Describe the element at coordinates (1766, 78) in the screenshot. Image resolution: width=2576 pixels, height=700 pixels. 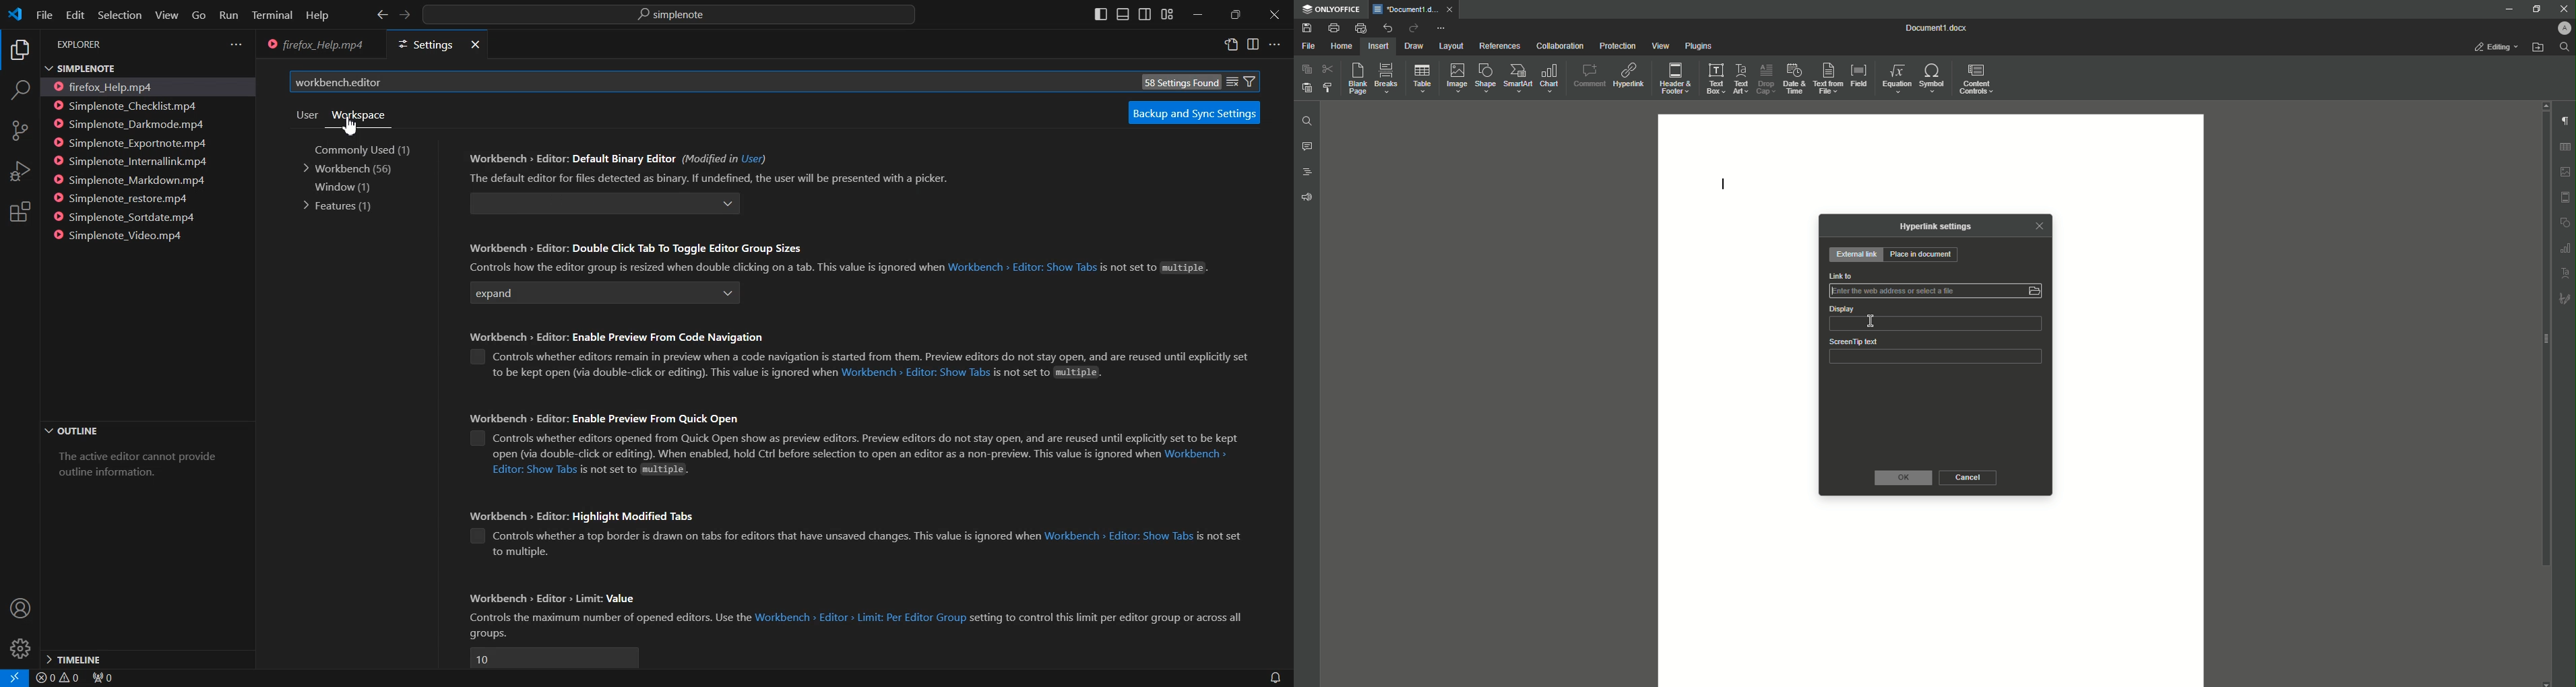
I see `Drop Cap` at that location.